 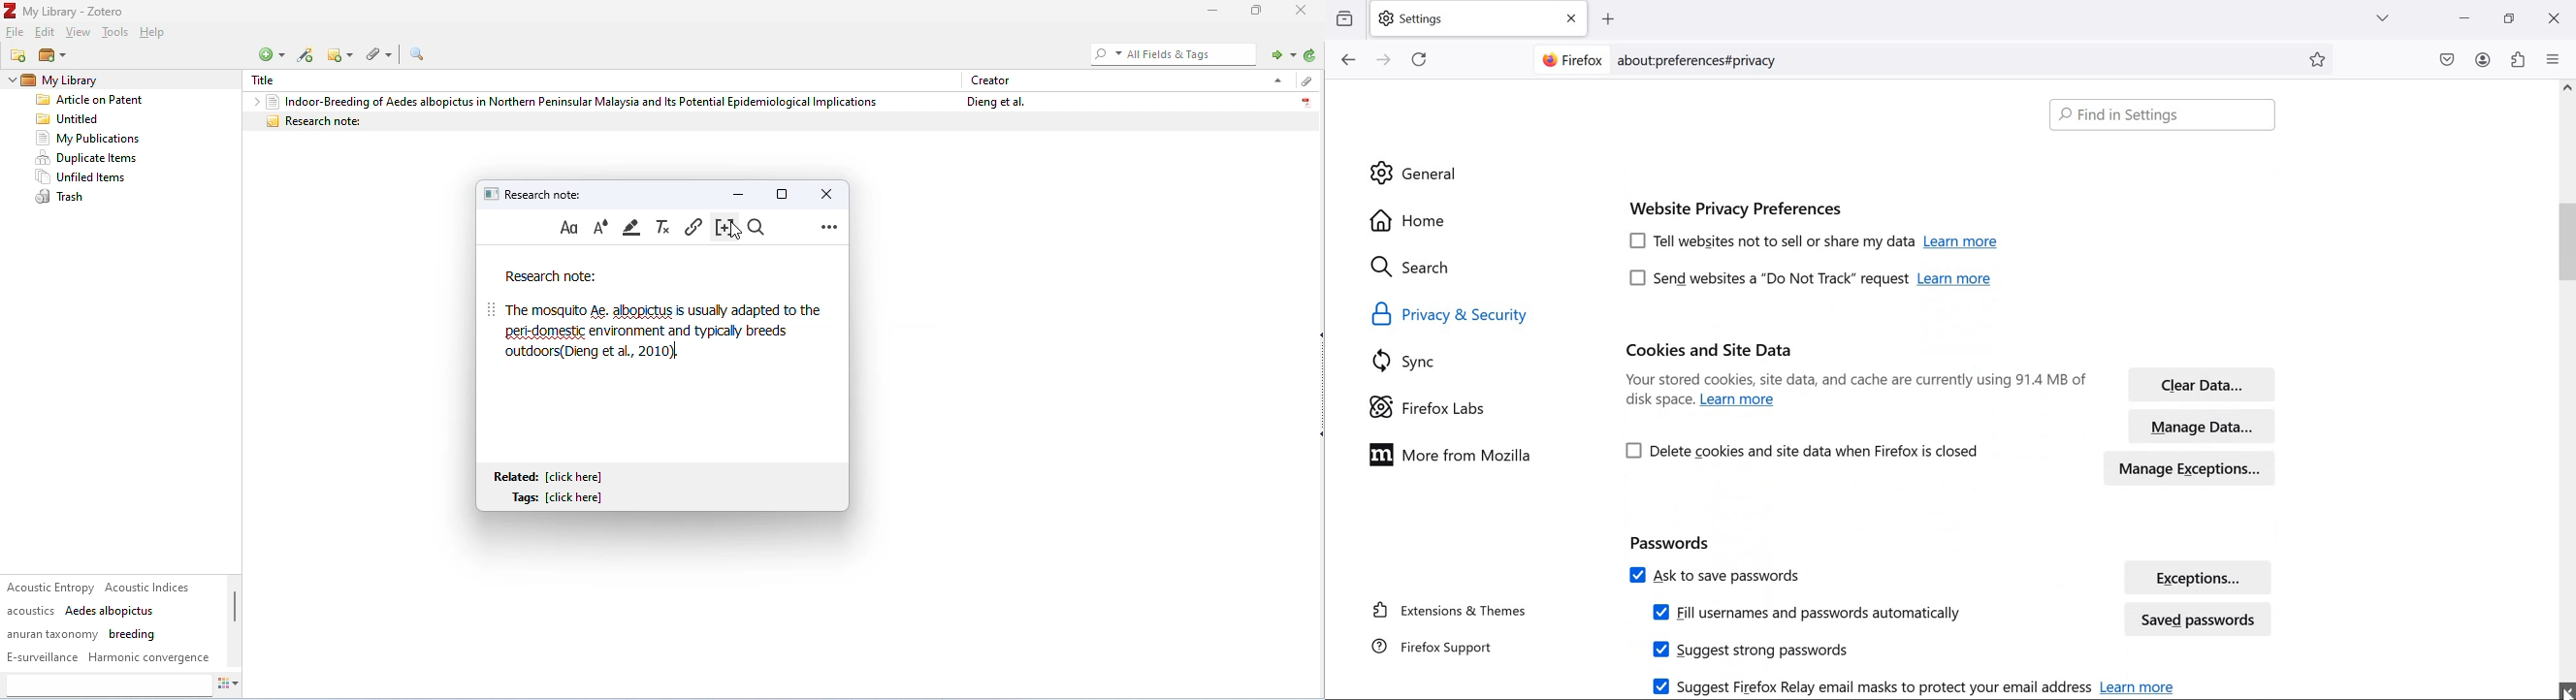 What do you see at coordinates (829, 226) in the screenshot?
I see `more` at bounding box center [829, 226].